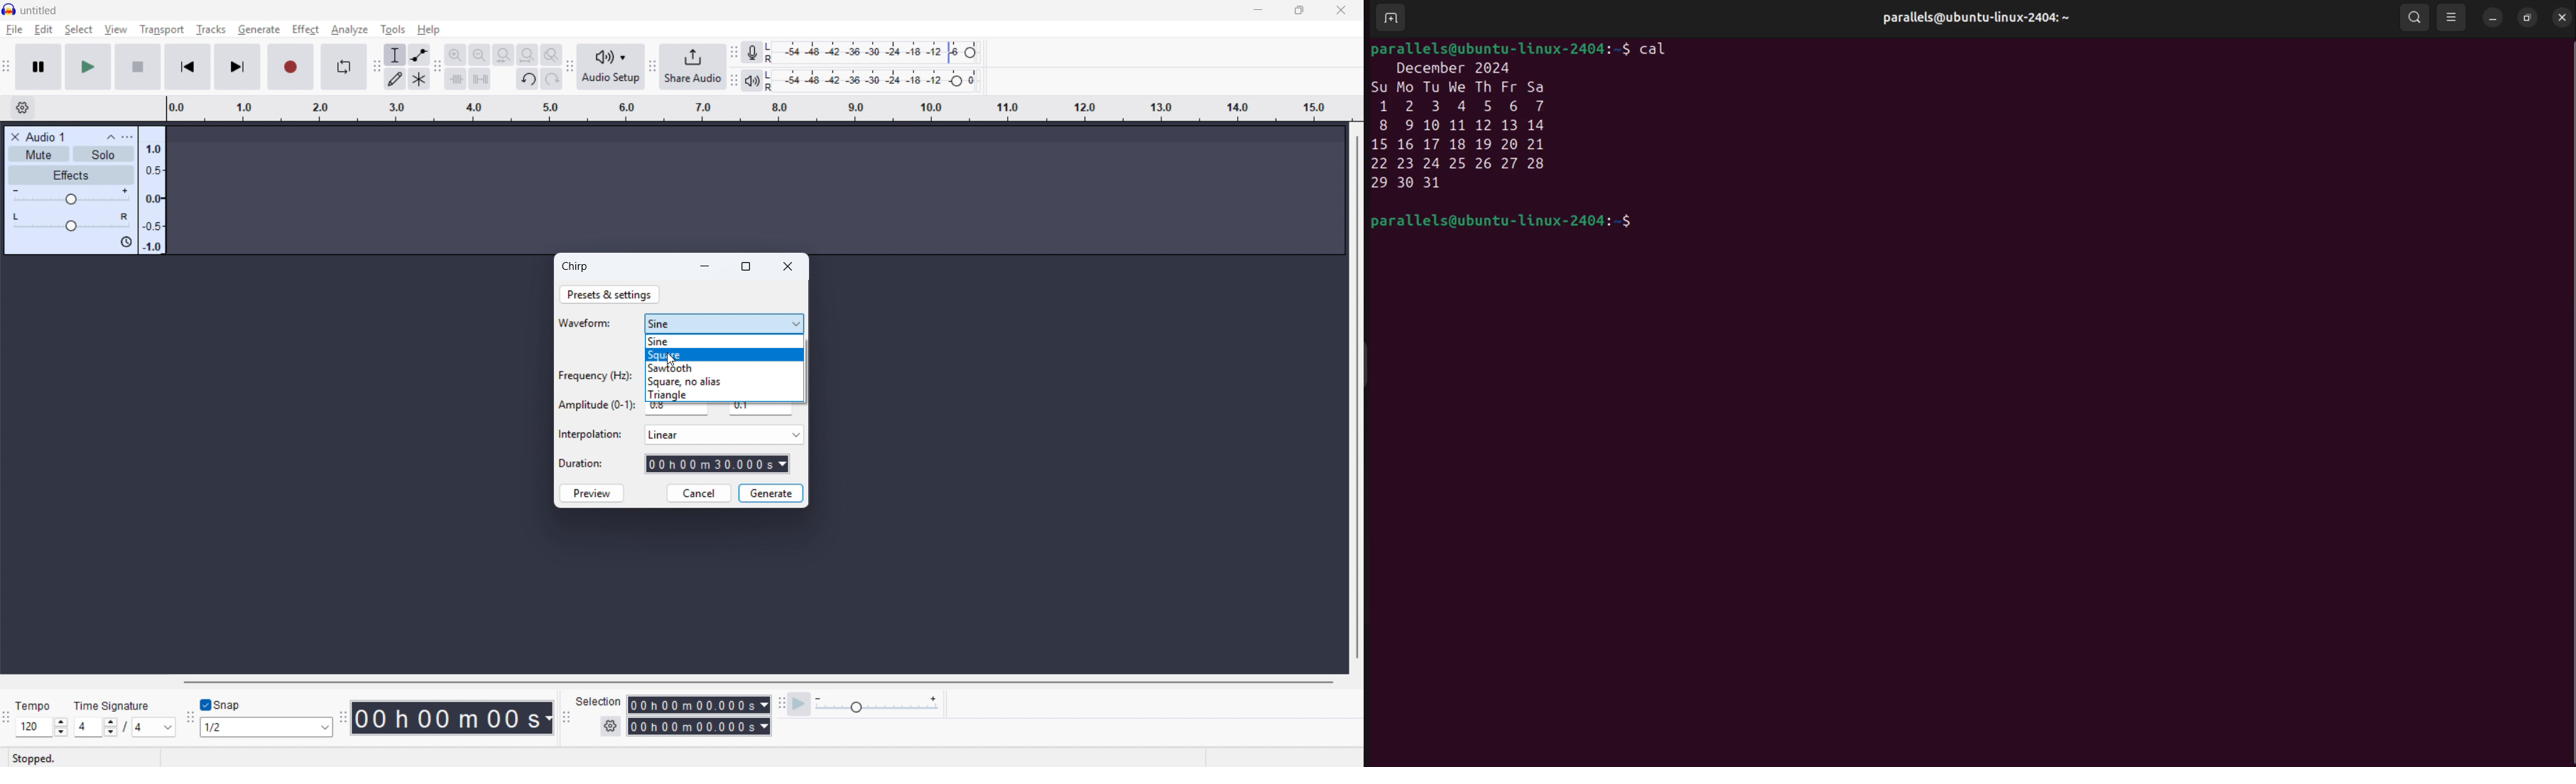 This screenshot has height=784, width=2576. Describe the element at coordinates (161, 29) in the screenshot. I see `Transport ` at that location.